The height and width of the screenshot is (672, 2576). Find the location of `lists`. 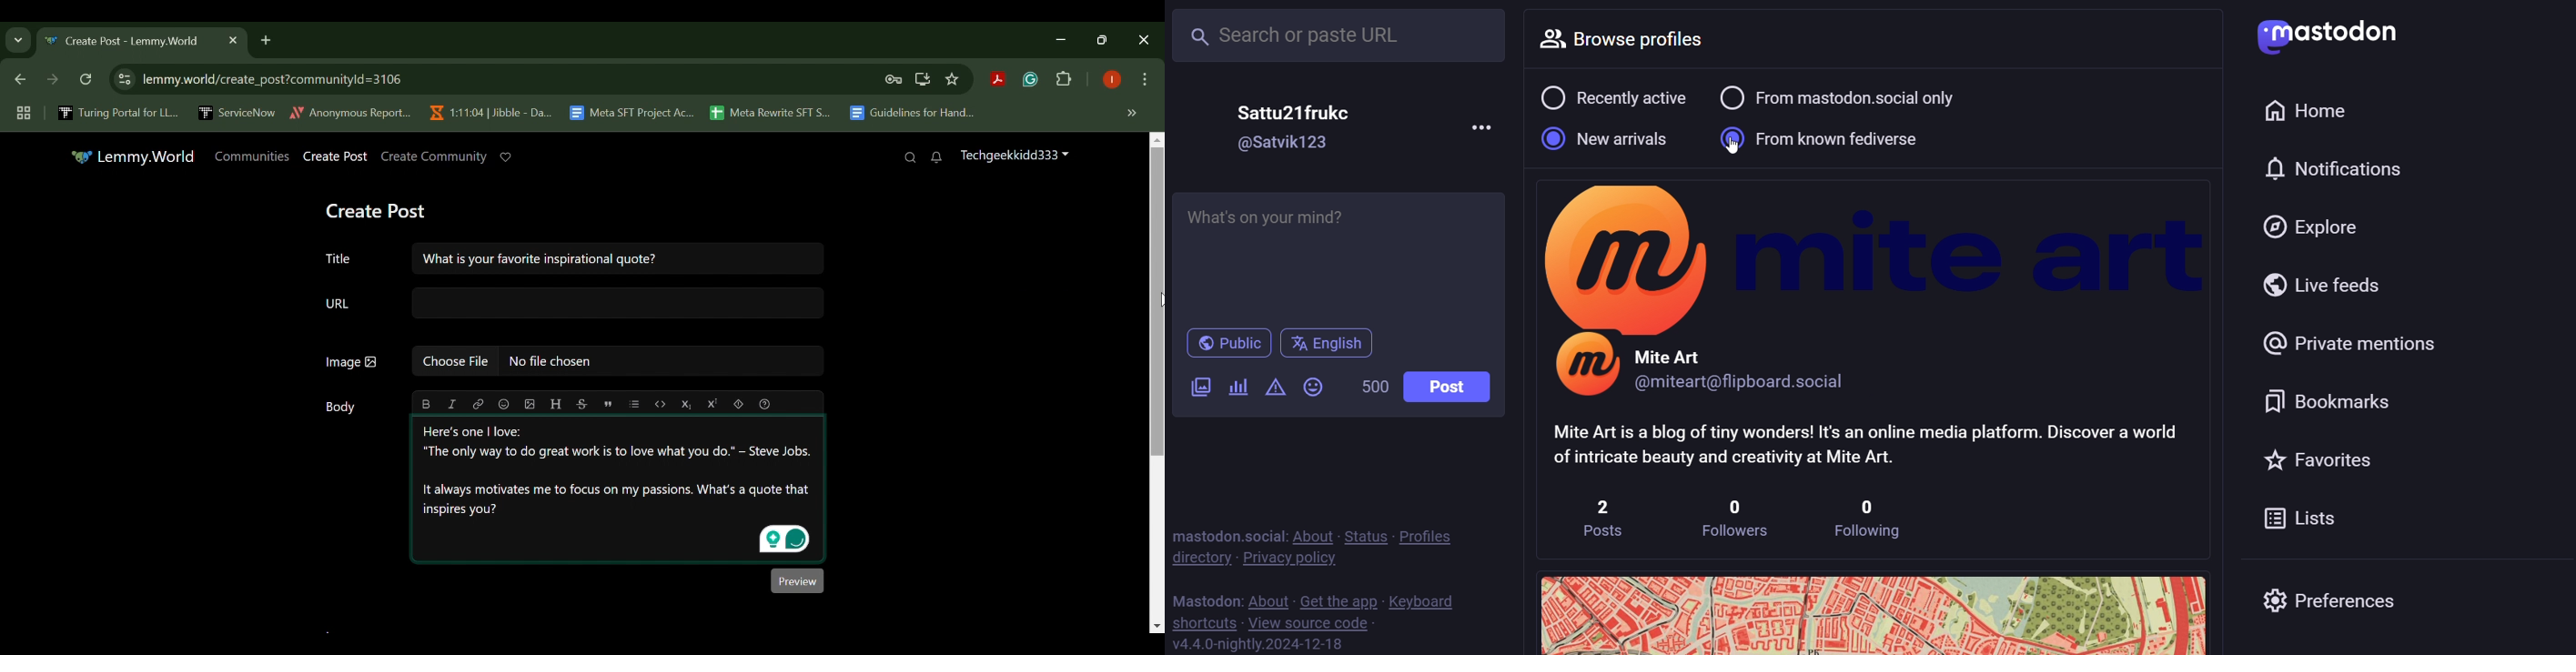

lists is located at coordinates (2309, 521).